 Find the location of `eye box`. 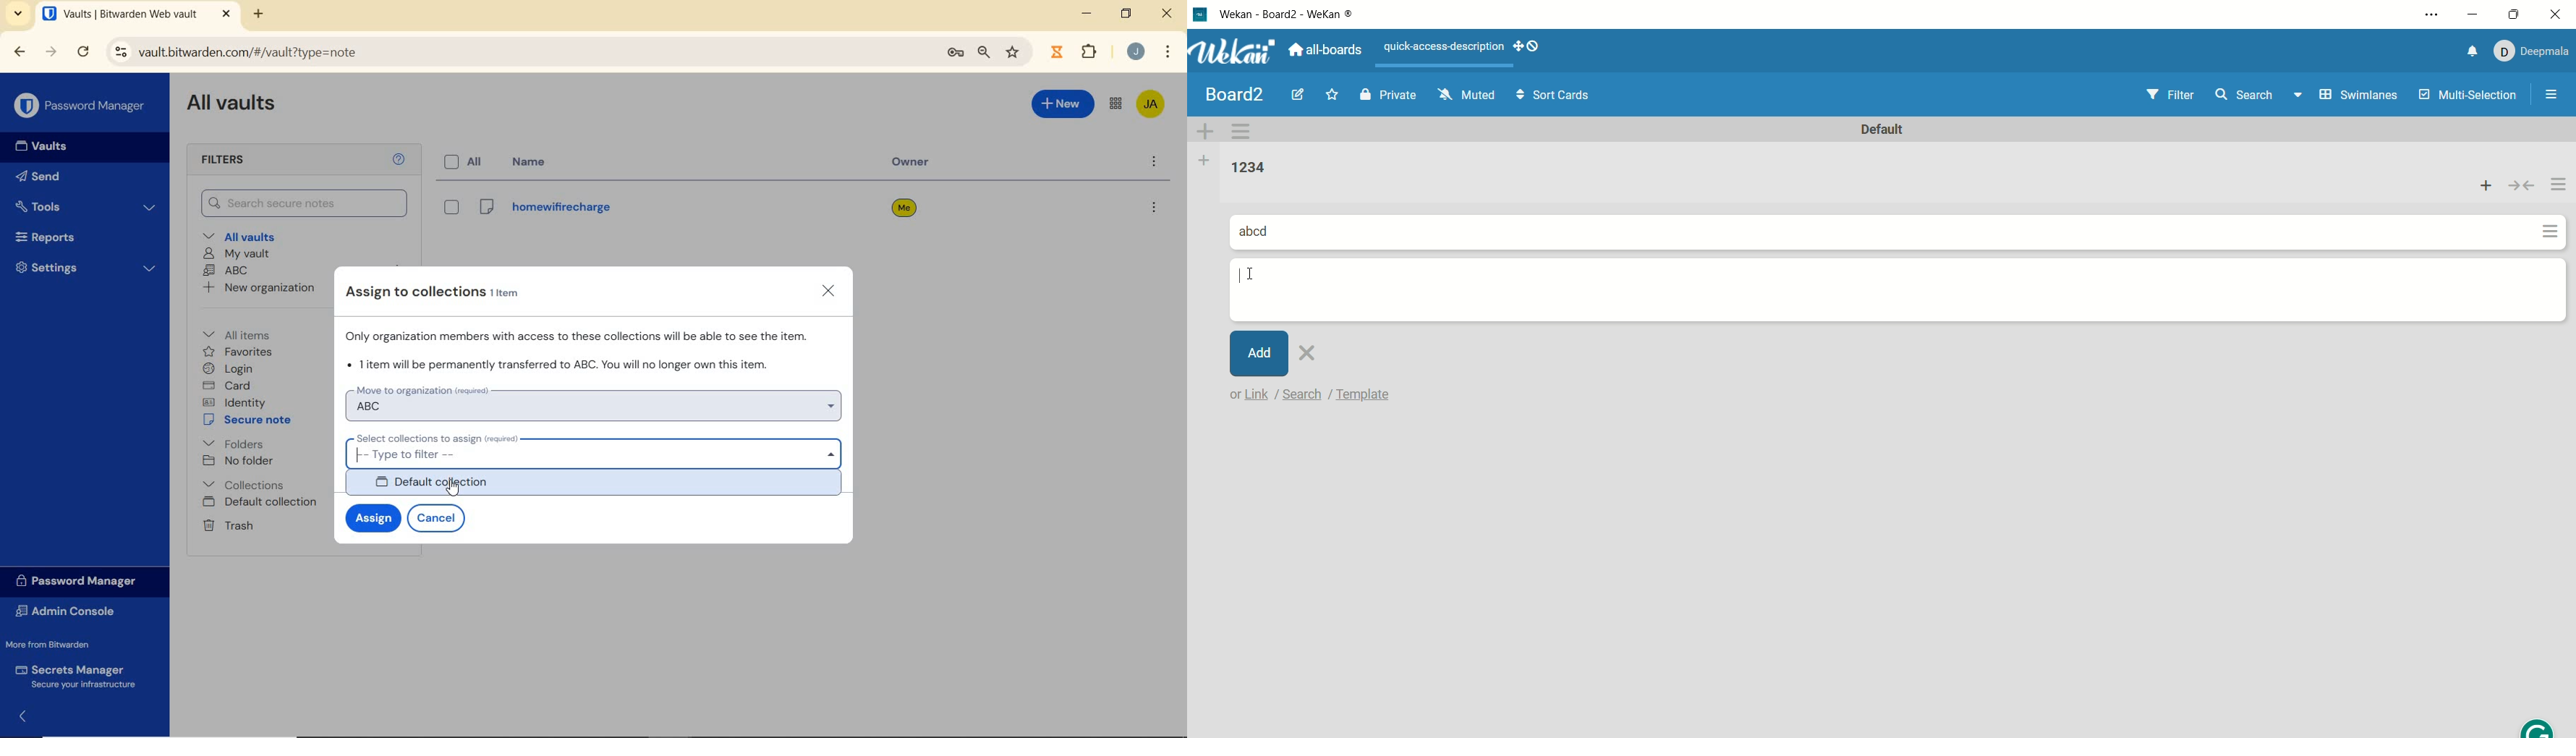

eye box is located at coordinates (450, 207).